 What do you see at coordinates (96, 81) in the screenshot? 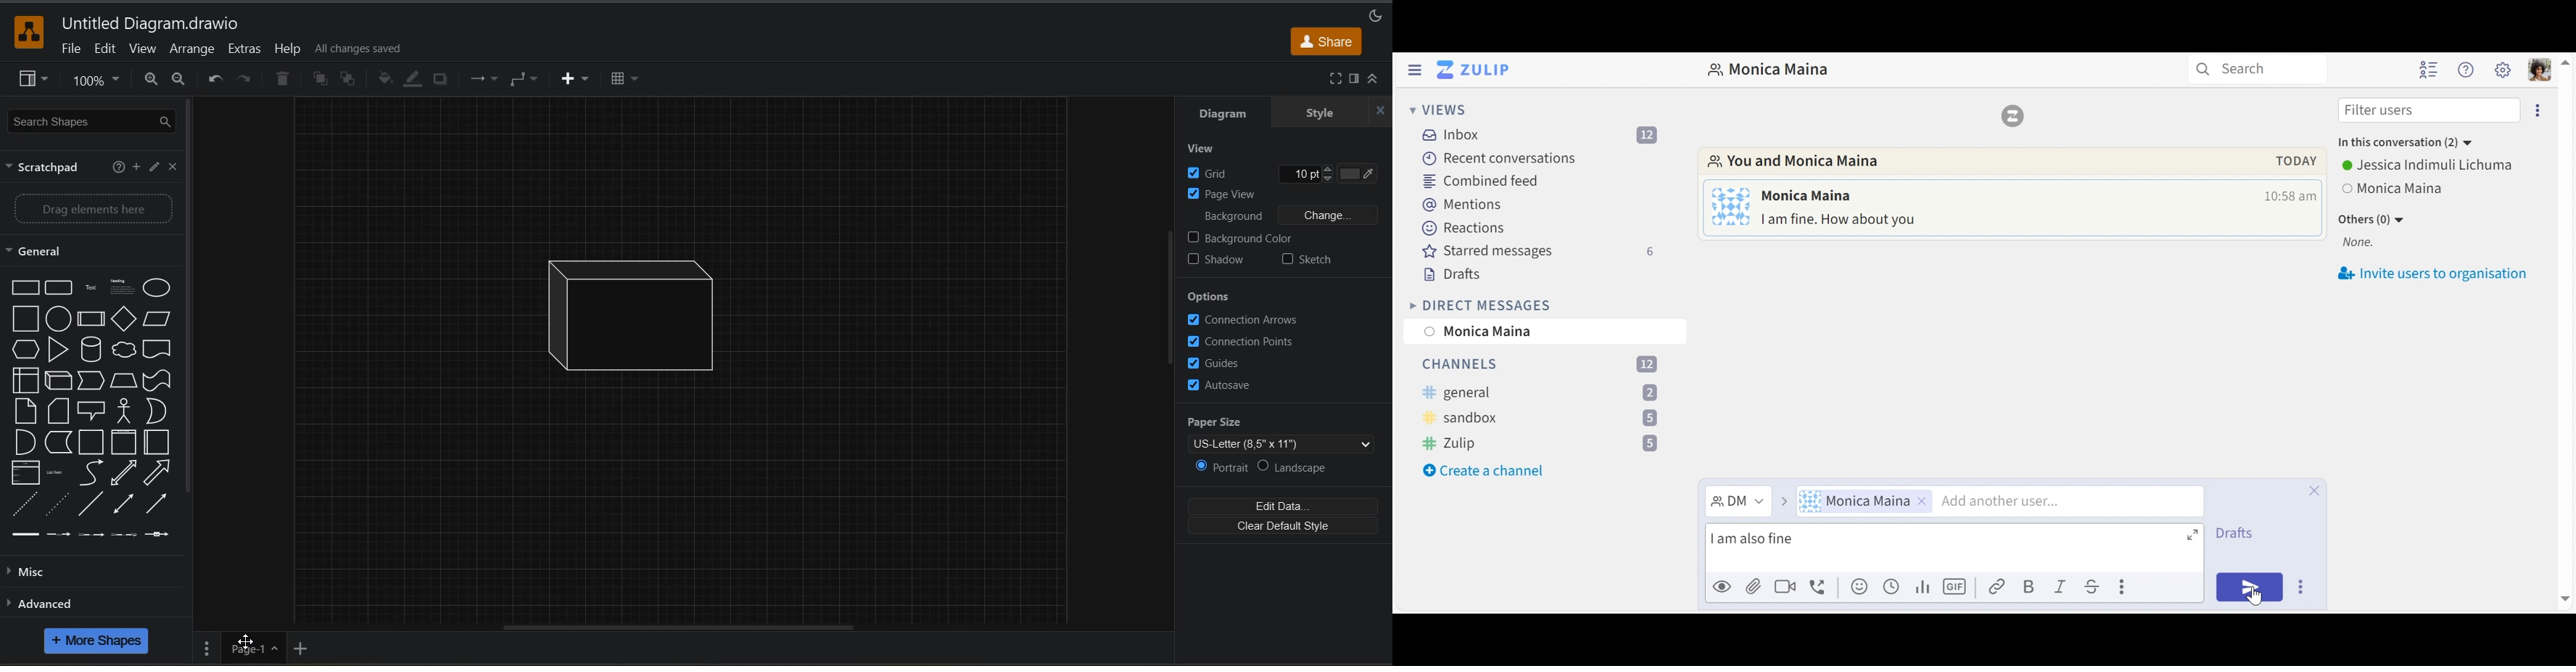
I see `zoom` at bounding box center [96, 81].